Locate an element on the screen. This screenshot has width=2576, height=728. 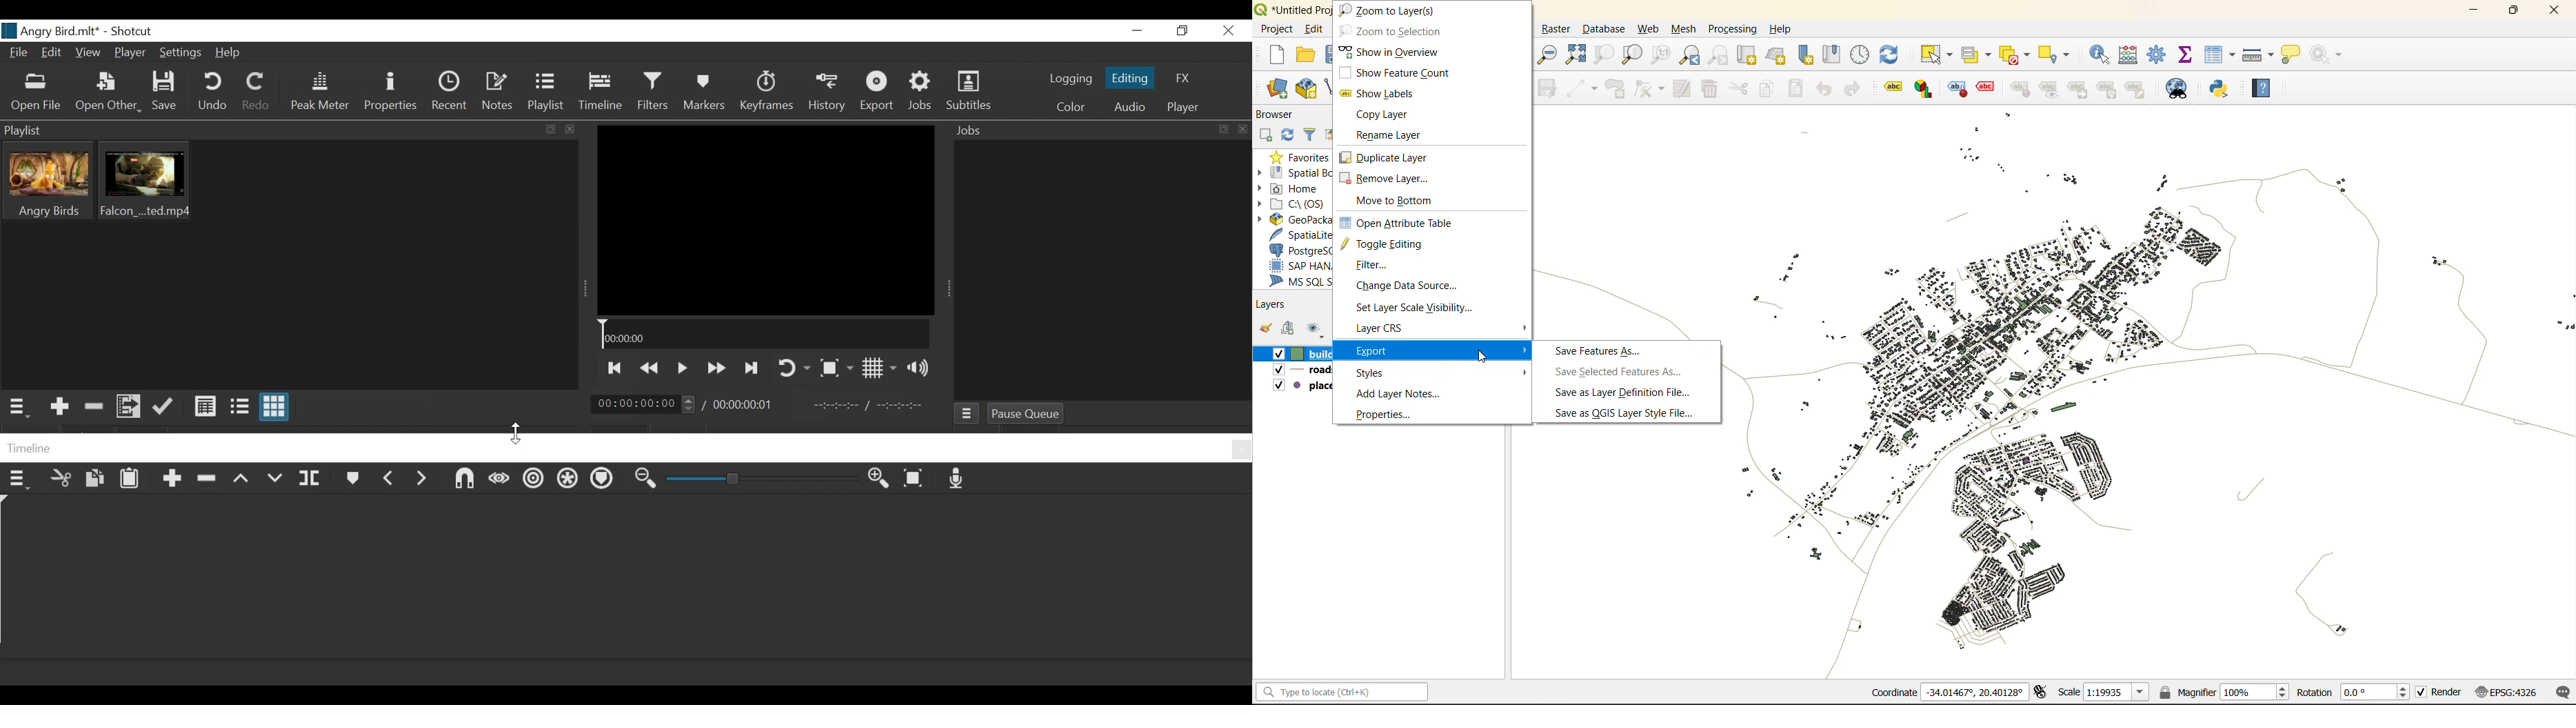
Open File is located at coordinates (36, 94).